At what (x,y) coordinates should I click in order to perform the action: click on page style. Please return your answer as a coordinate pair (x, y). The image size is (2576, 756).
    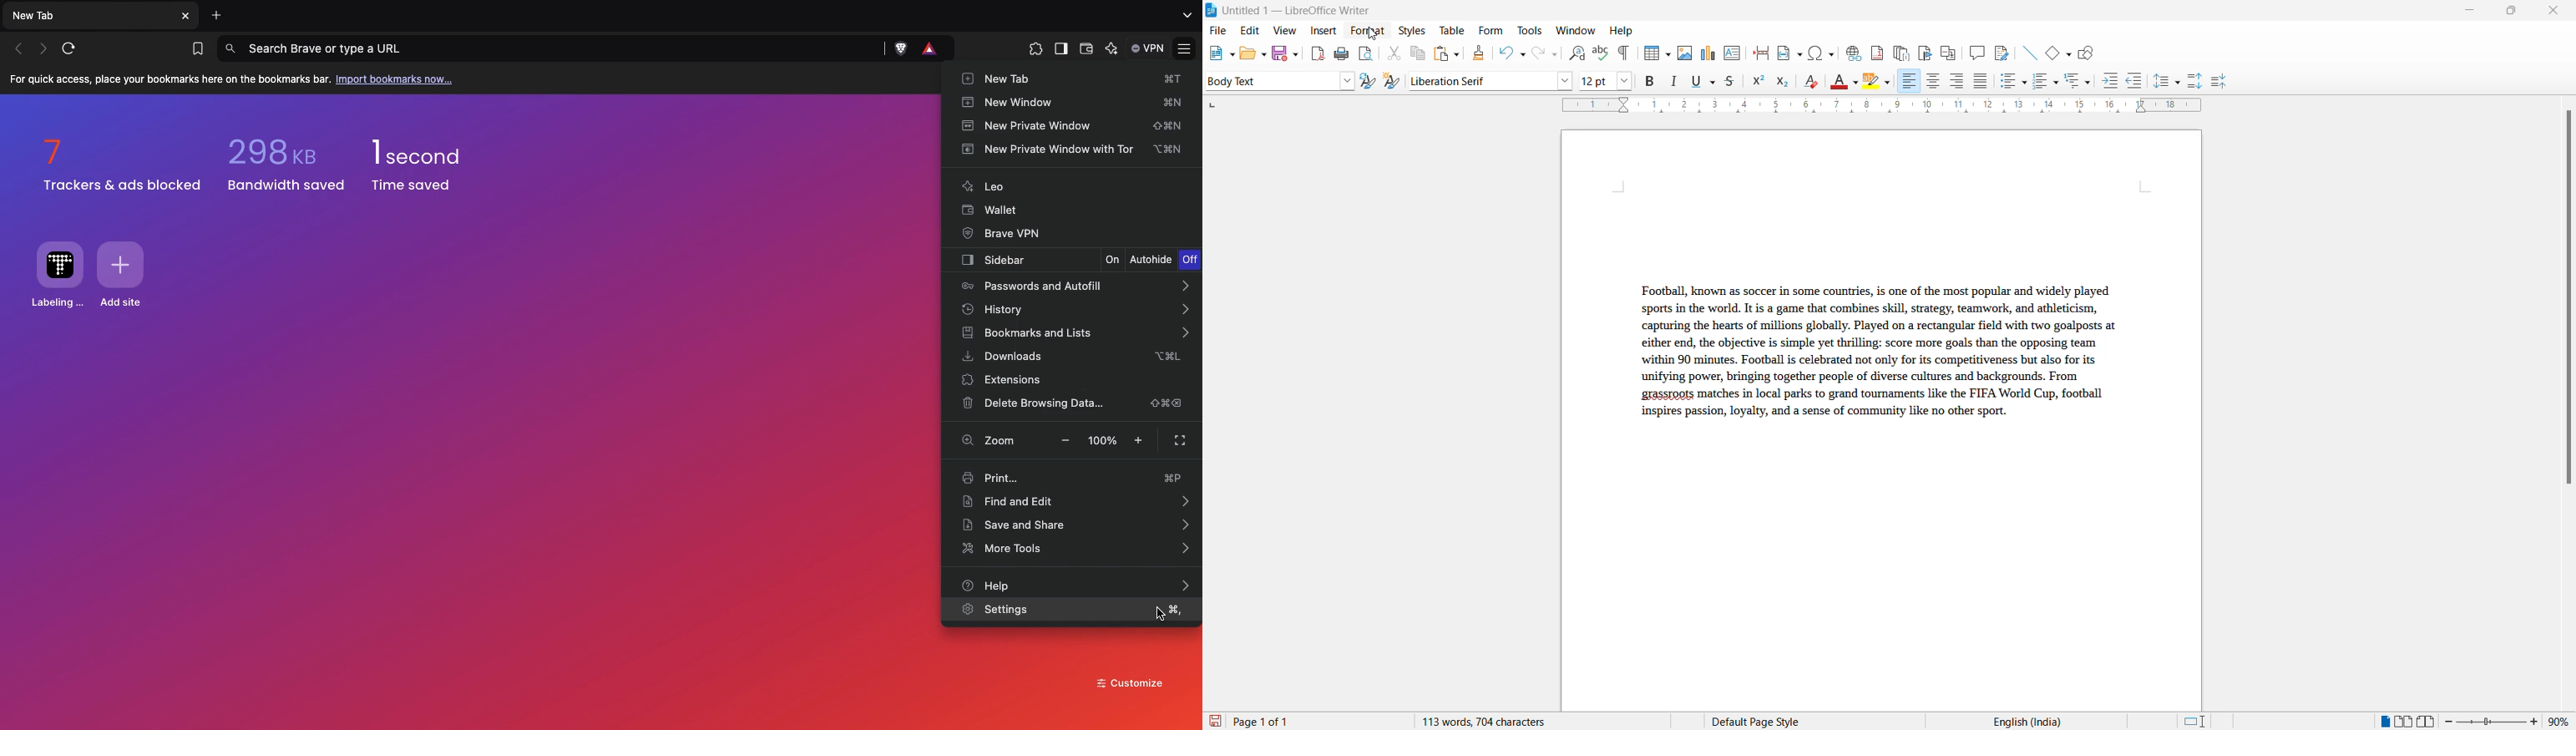
    Looking at the image, I should click on (1761, 721).